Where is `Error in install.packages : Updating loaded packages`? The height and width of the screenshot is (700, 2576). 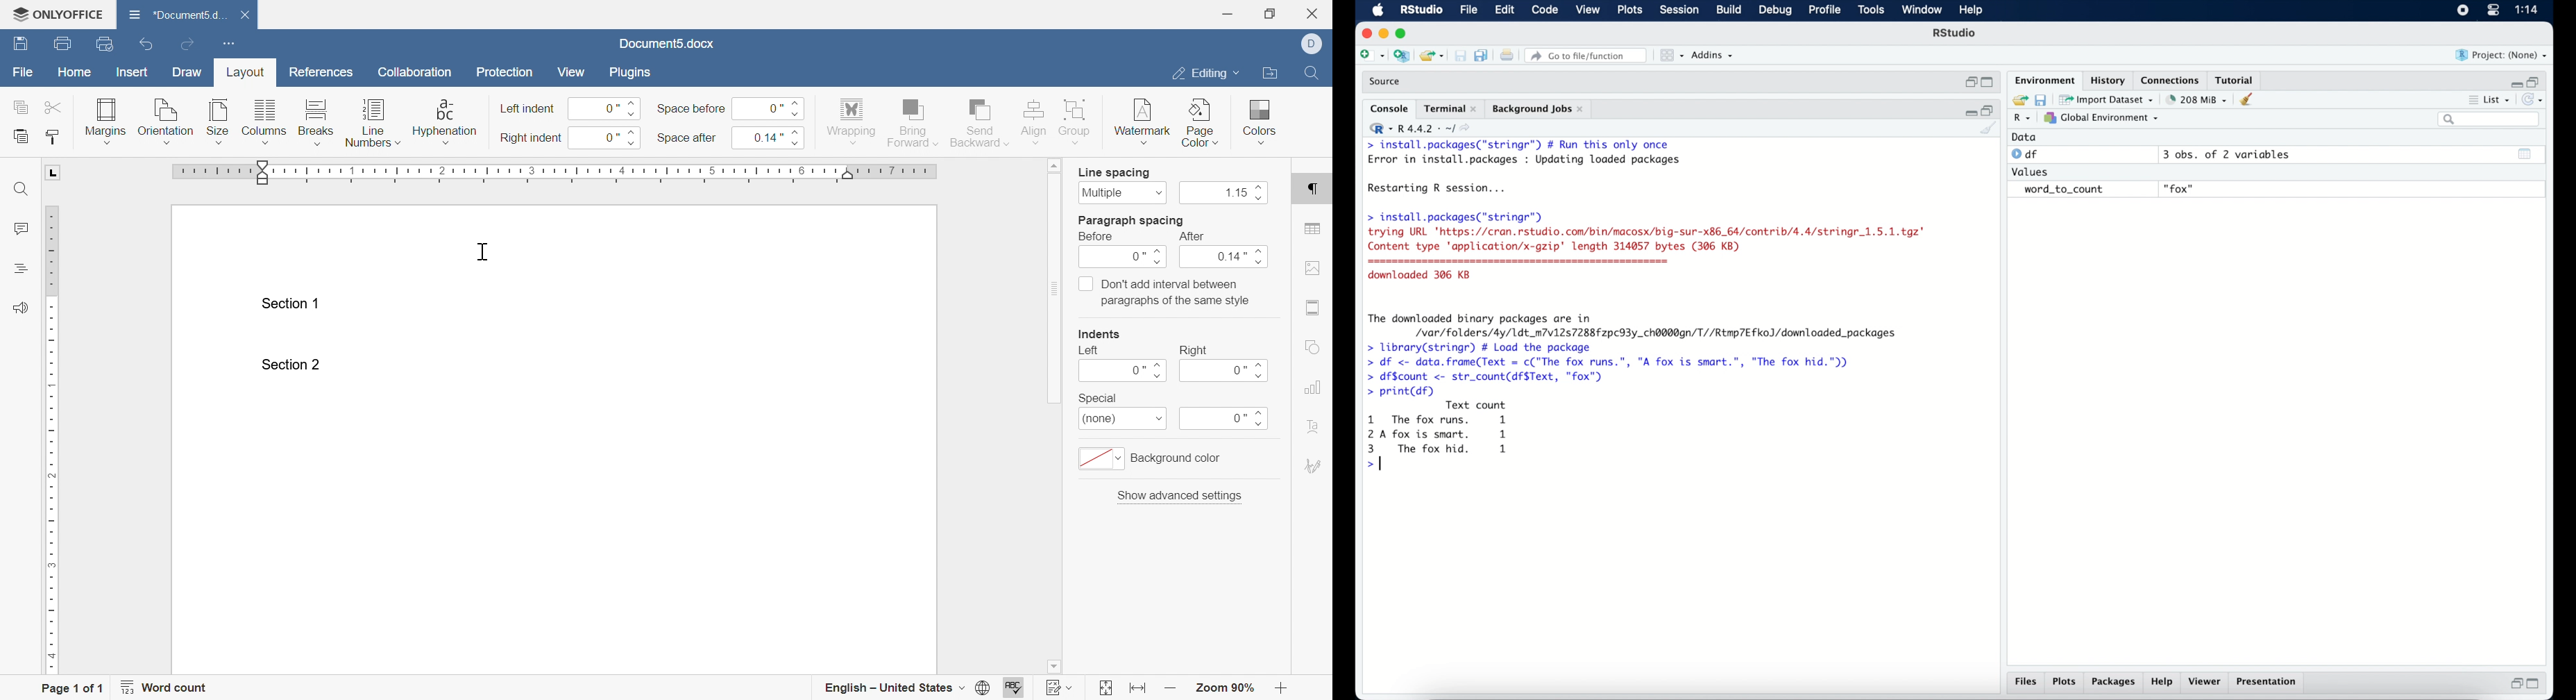
Error in install.packages : Updating loaded packages is located at coordinates (1524, 159).